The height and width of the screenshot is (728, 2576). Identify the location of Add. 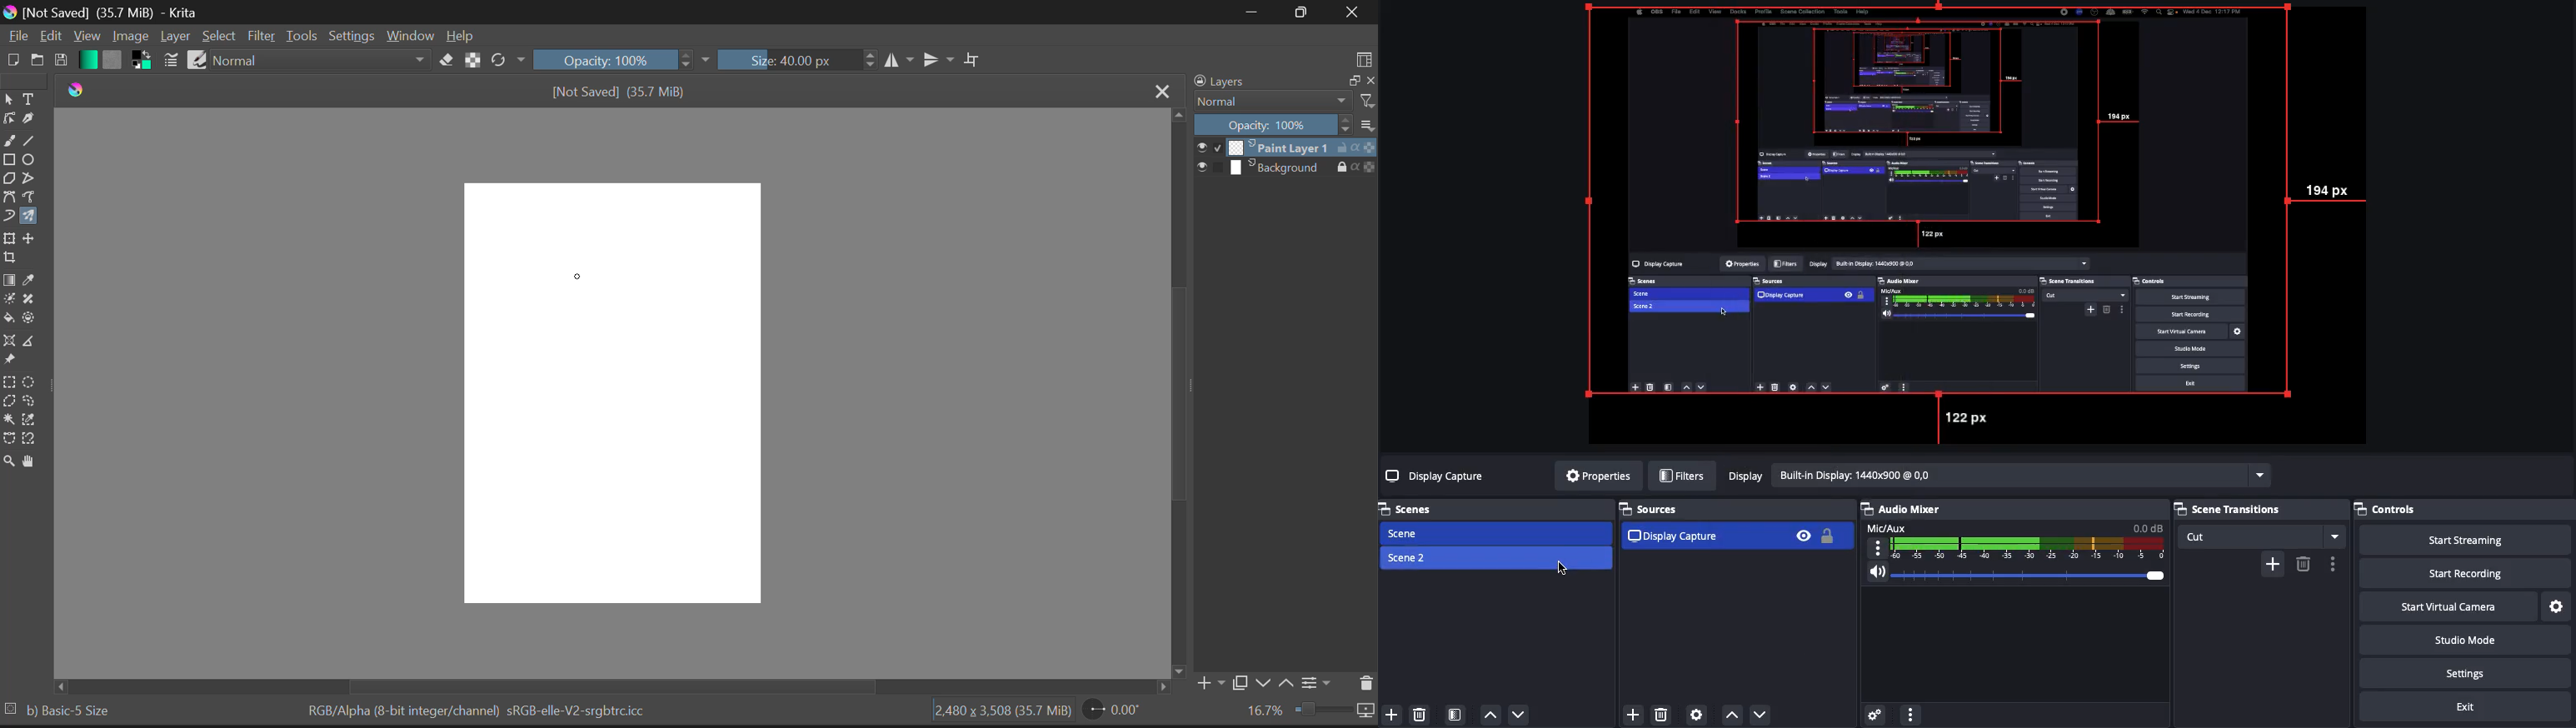
(1394, 714).